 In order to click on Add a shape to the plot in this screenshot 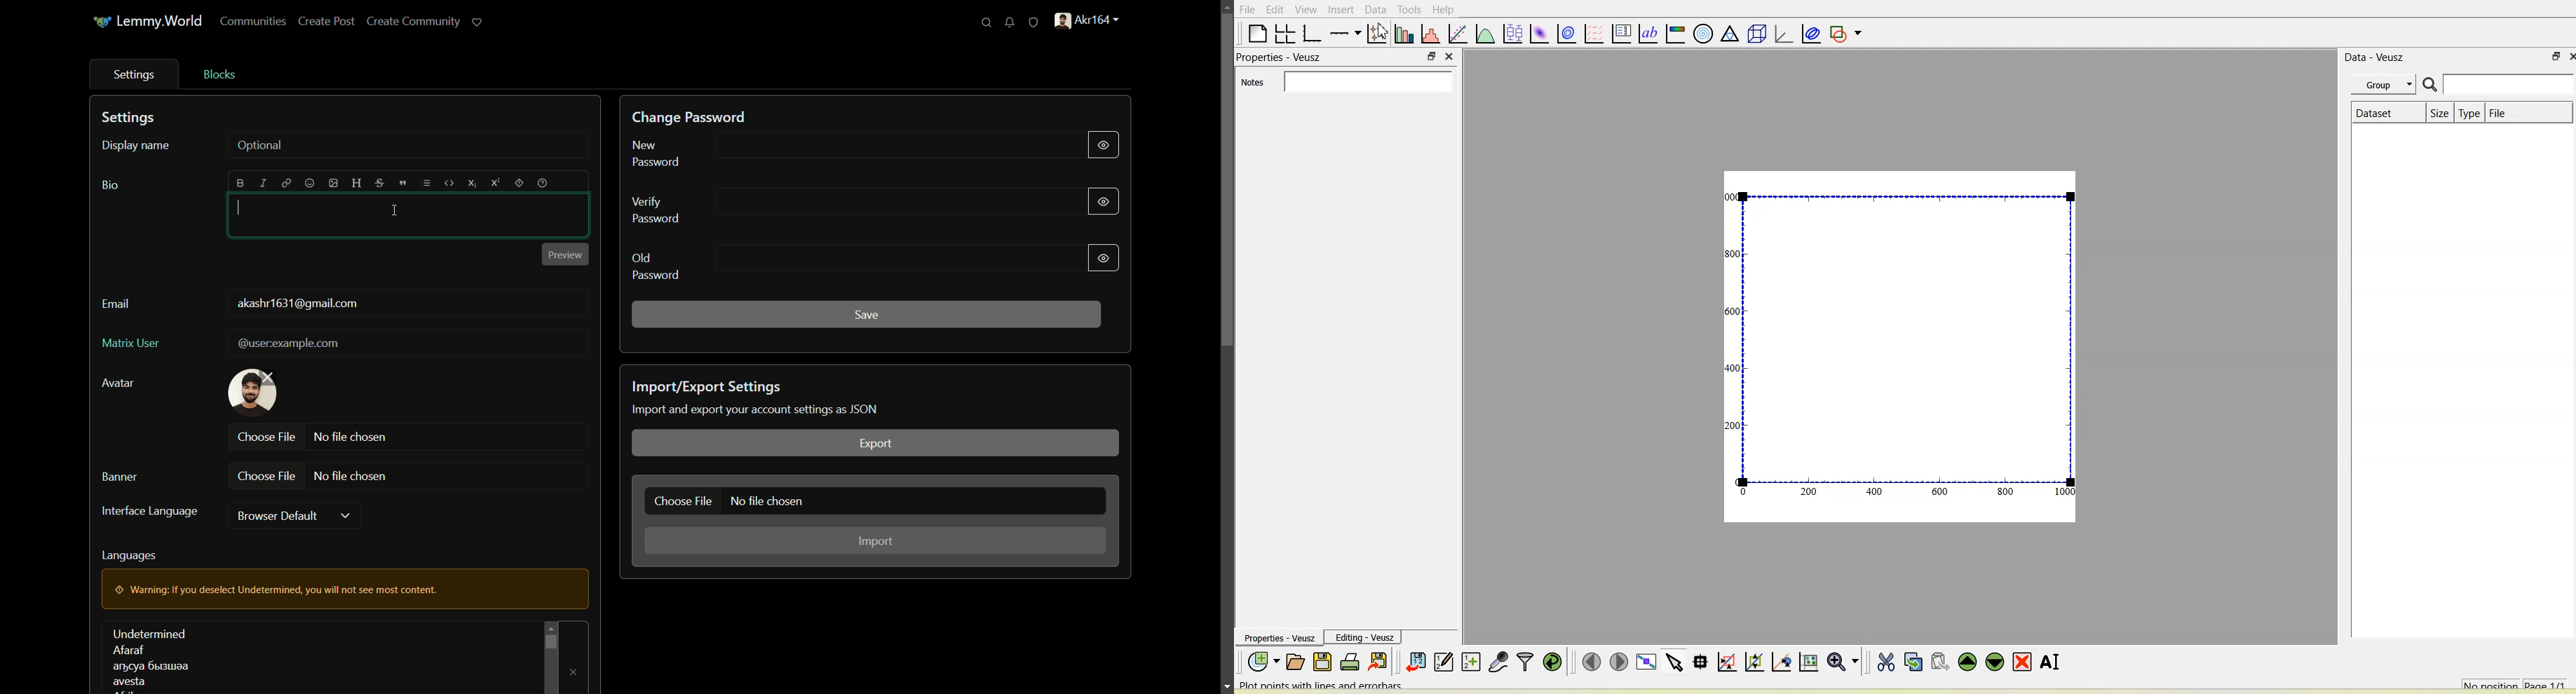, I will do `click(1844, 32)`.